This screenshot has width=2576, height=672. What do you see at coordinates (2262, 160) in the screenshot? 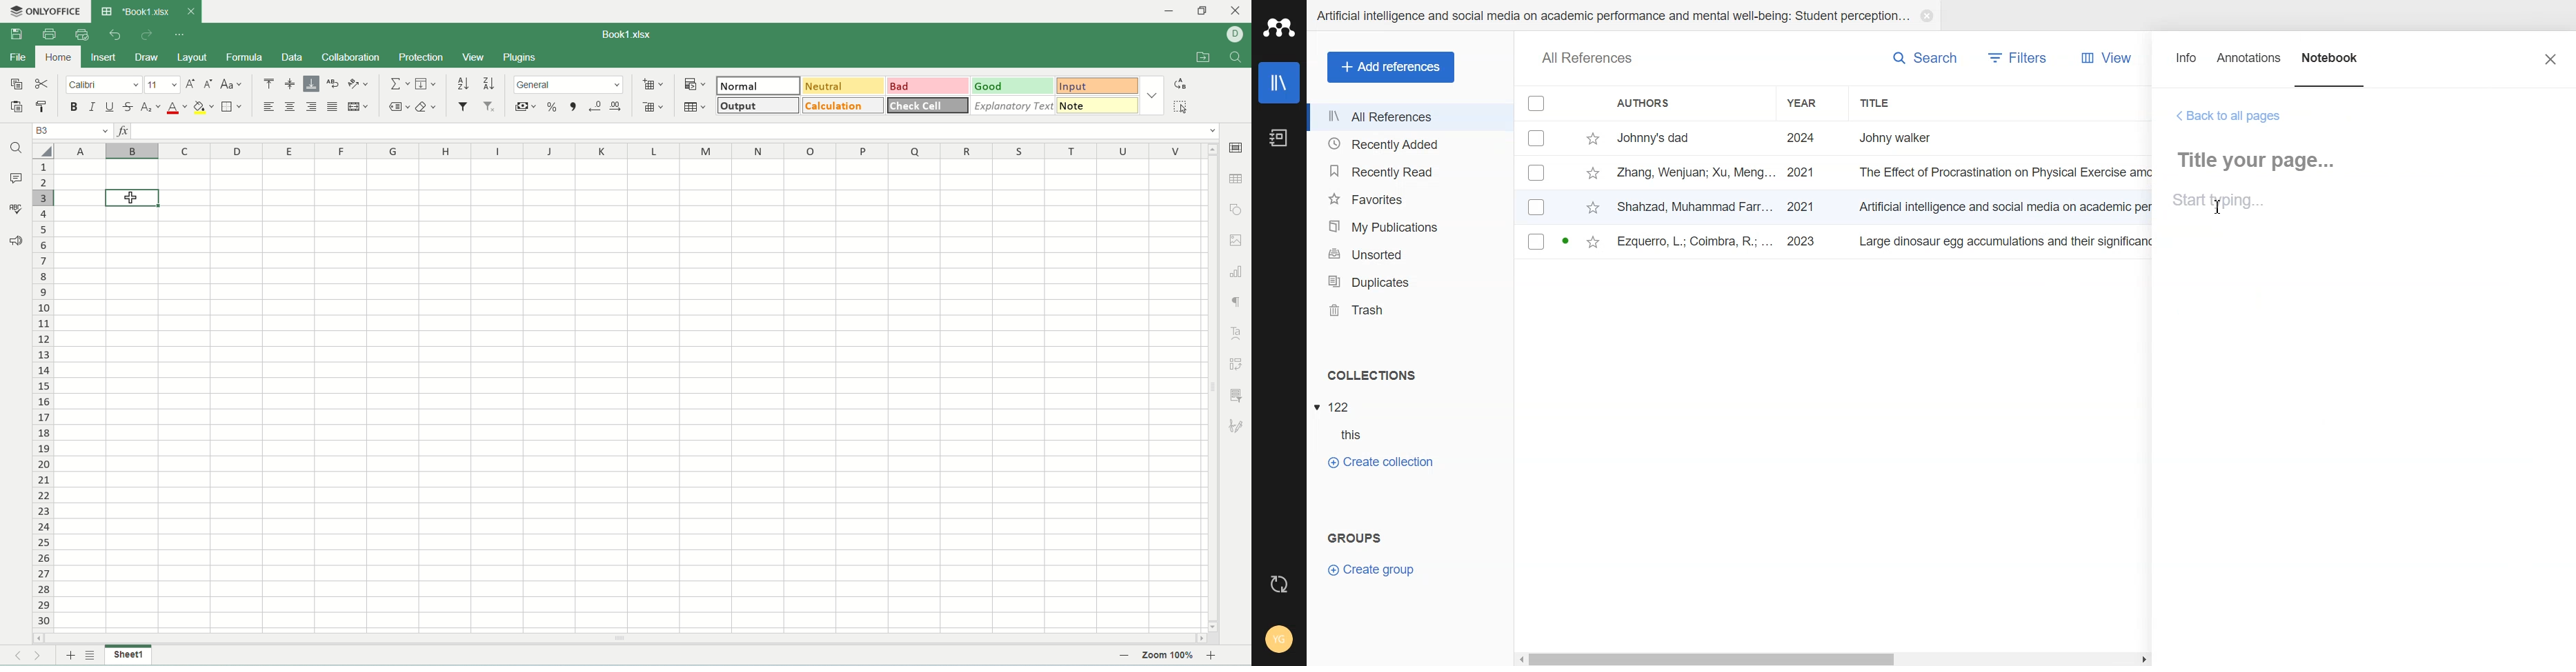
I see `Title your page` at bounding box center [2262, 160].